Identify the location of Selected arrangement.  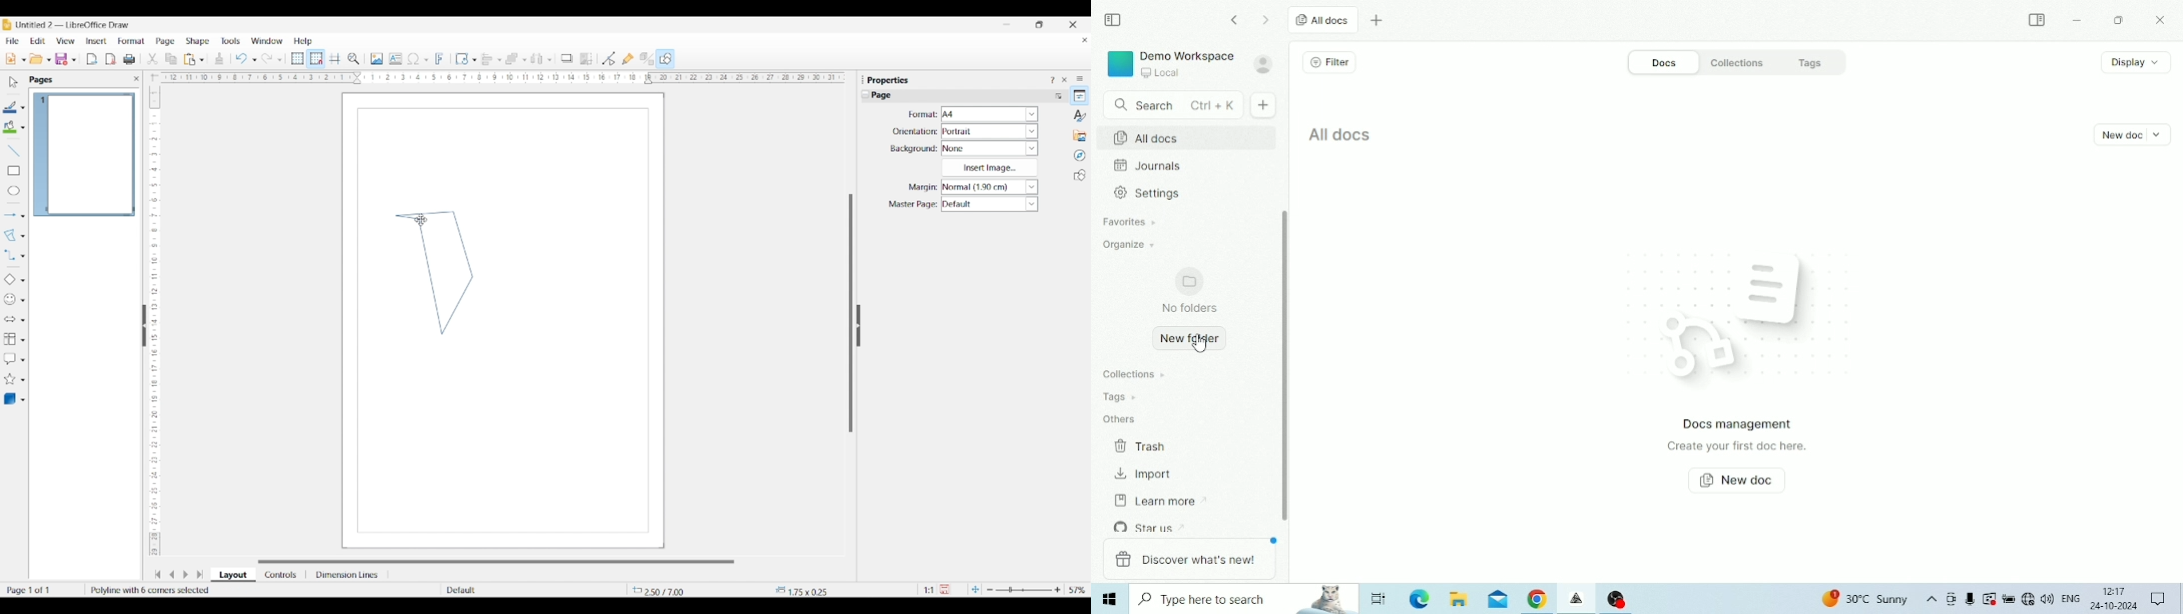
(512, 59).